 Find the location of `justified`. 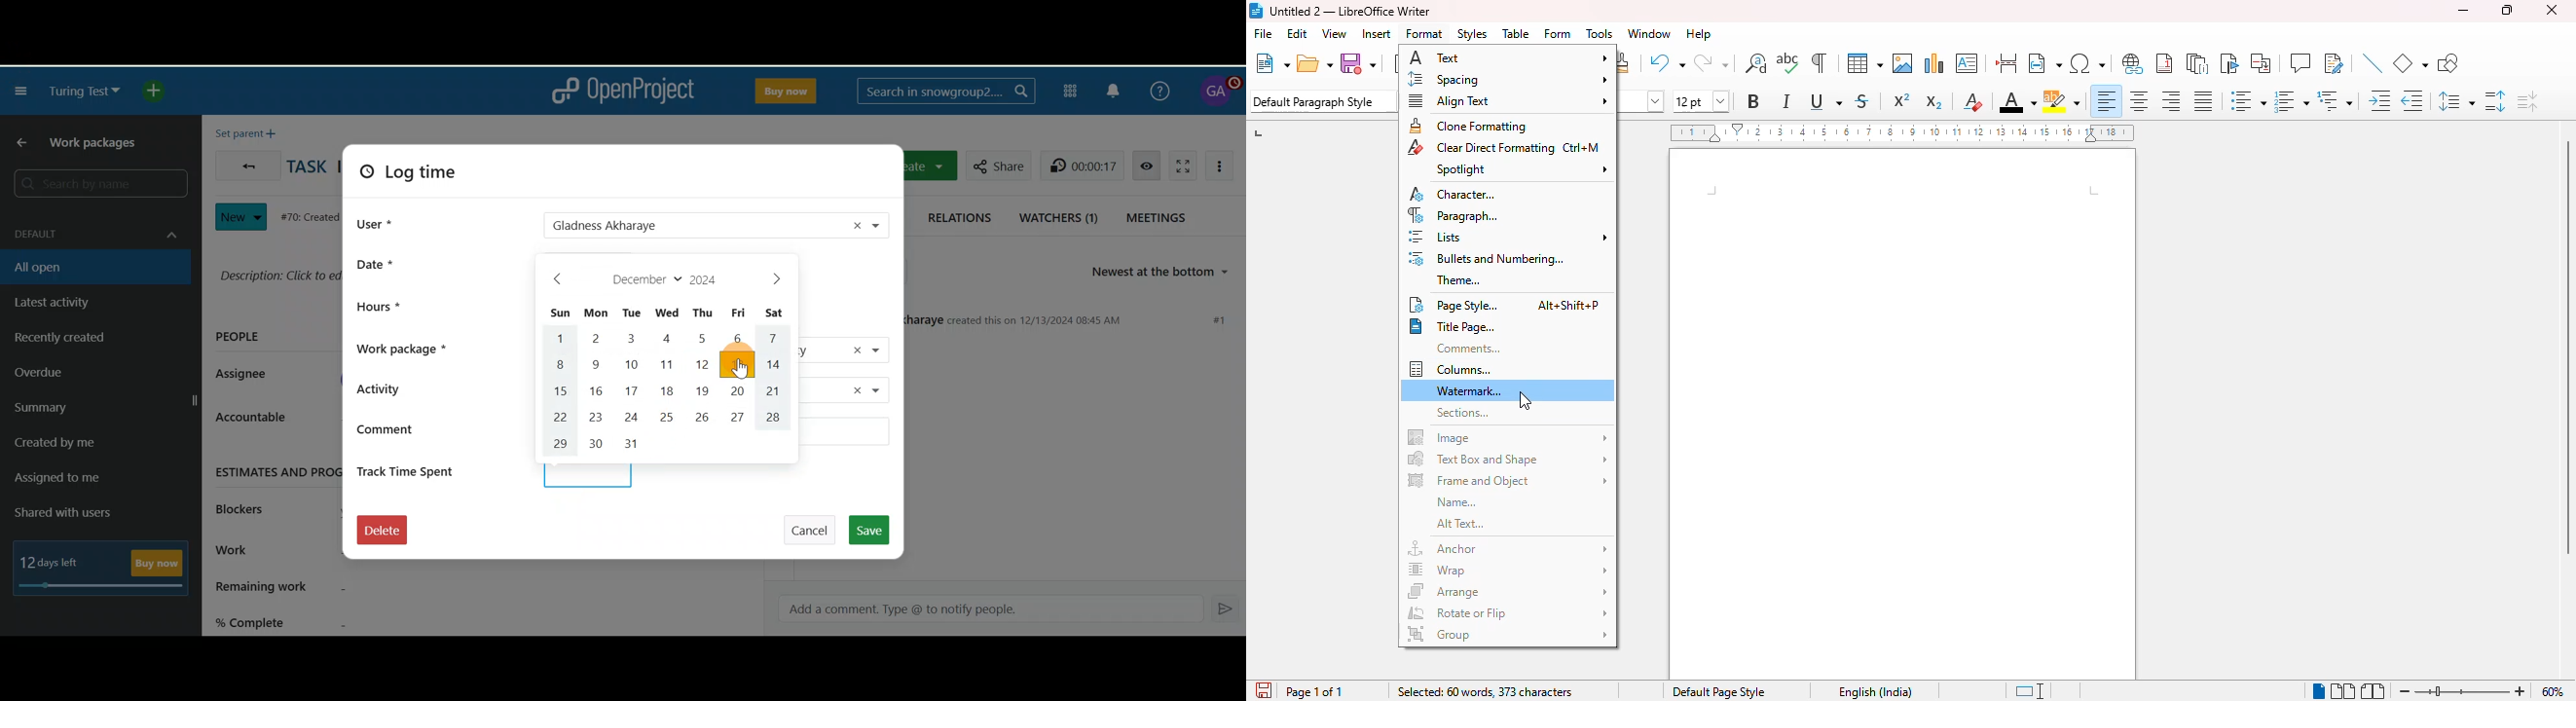

justified is located at coordinates (2202, 101).